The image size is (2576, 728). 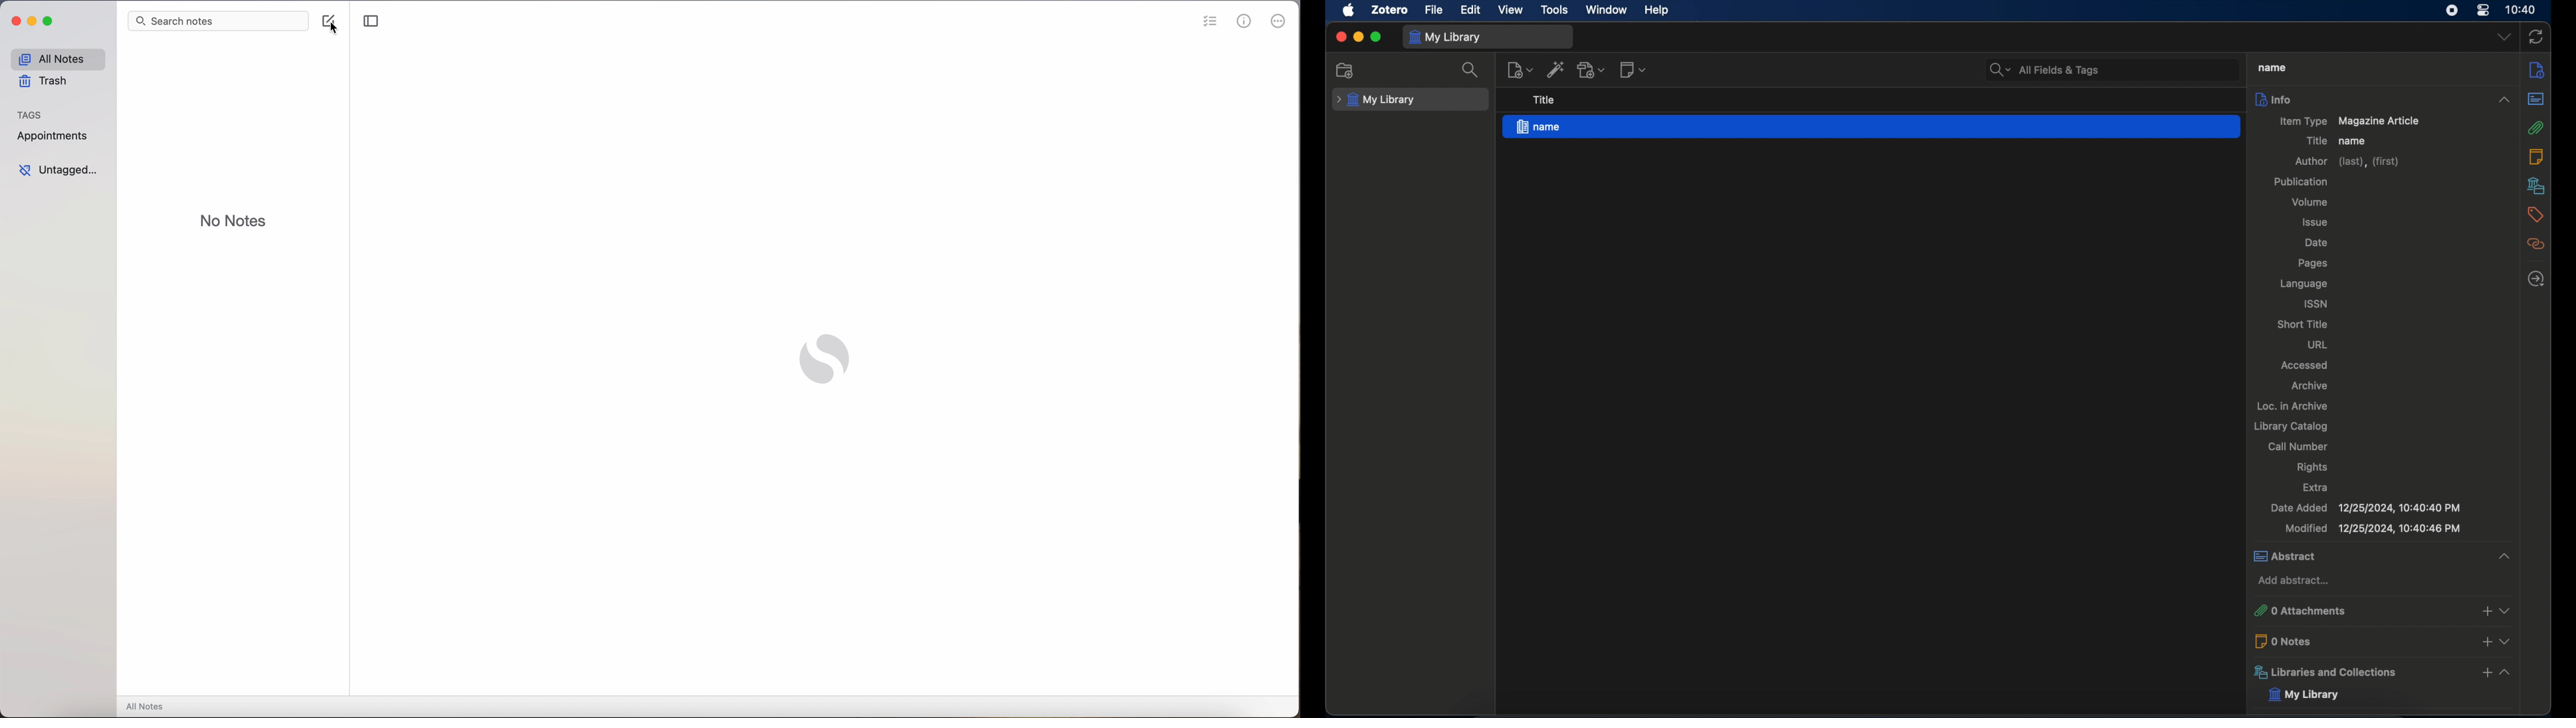 I want to click on libraries, so click(x=2382, y=673).